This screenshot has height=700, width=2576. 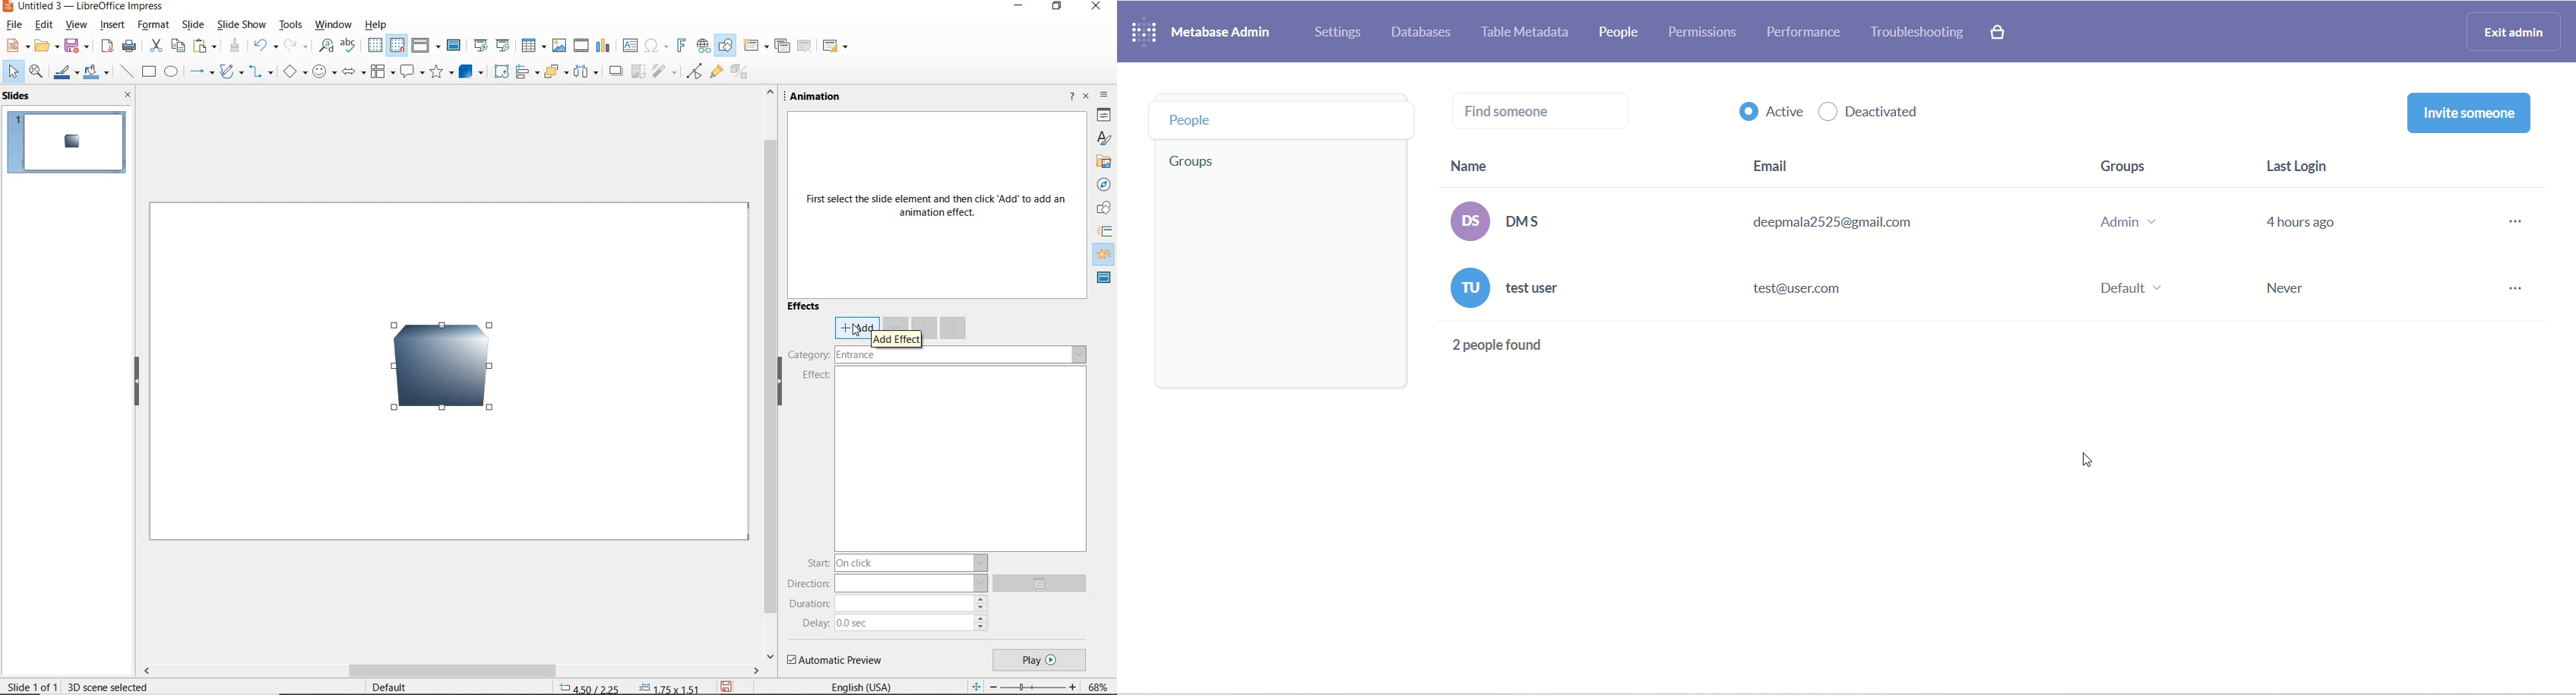 I want to click on cursor, so click(x=856, y=330).